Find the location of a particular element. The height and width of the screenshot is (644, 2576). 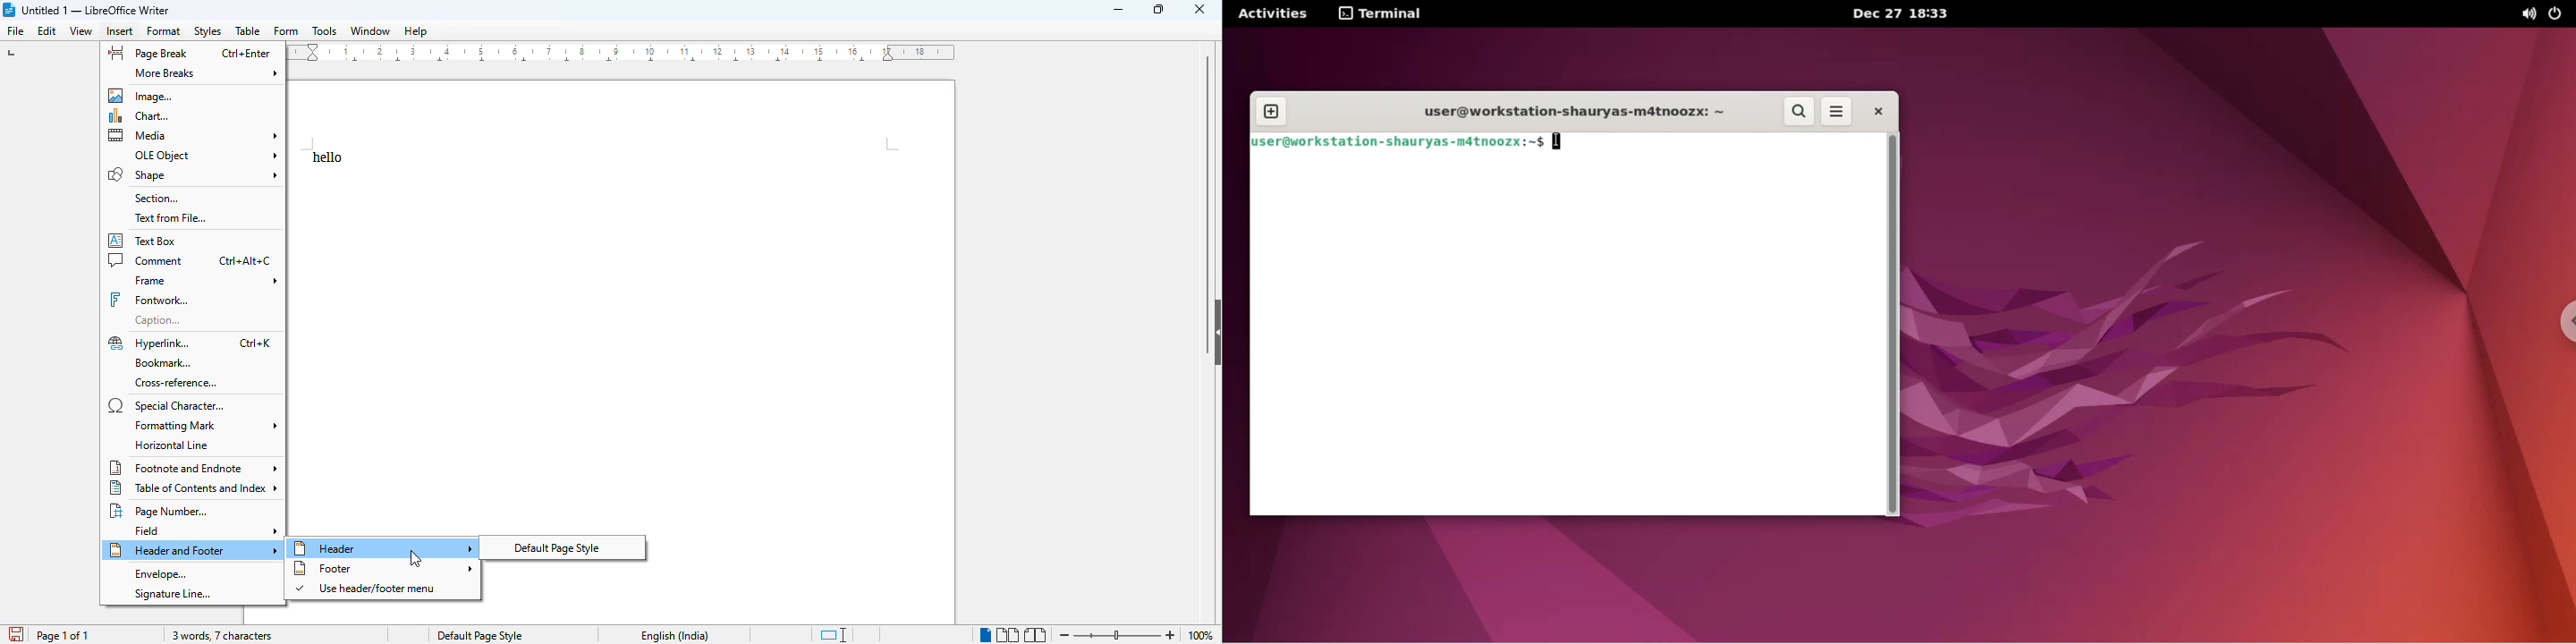

cursor is located at coordinates (416, 559).